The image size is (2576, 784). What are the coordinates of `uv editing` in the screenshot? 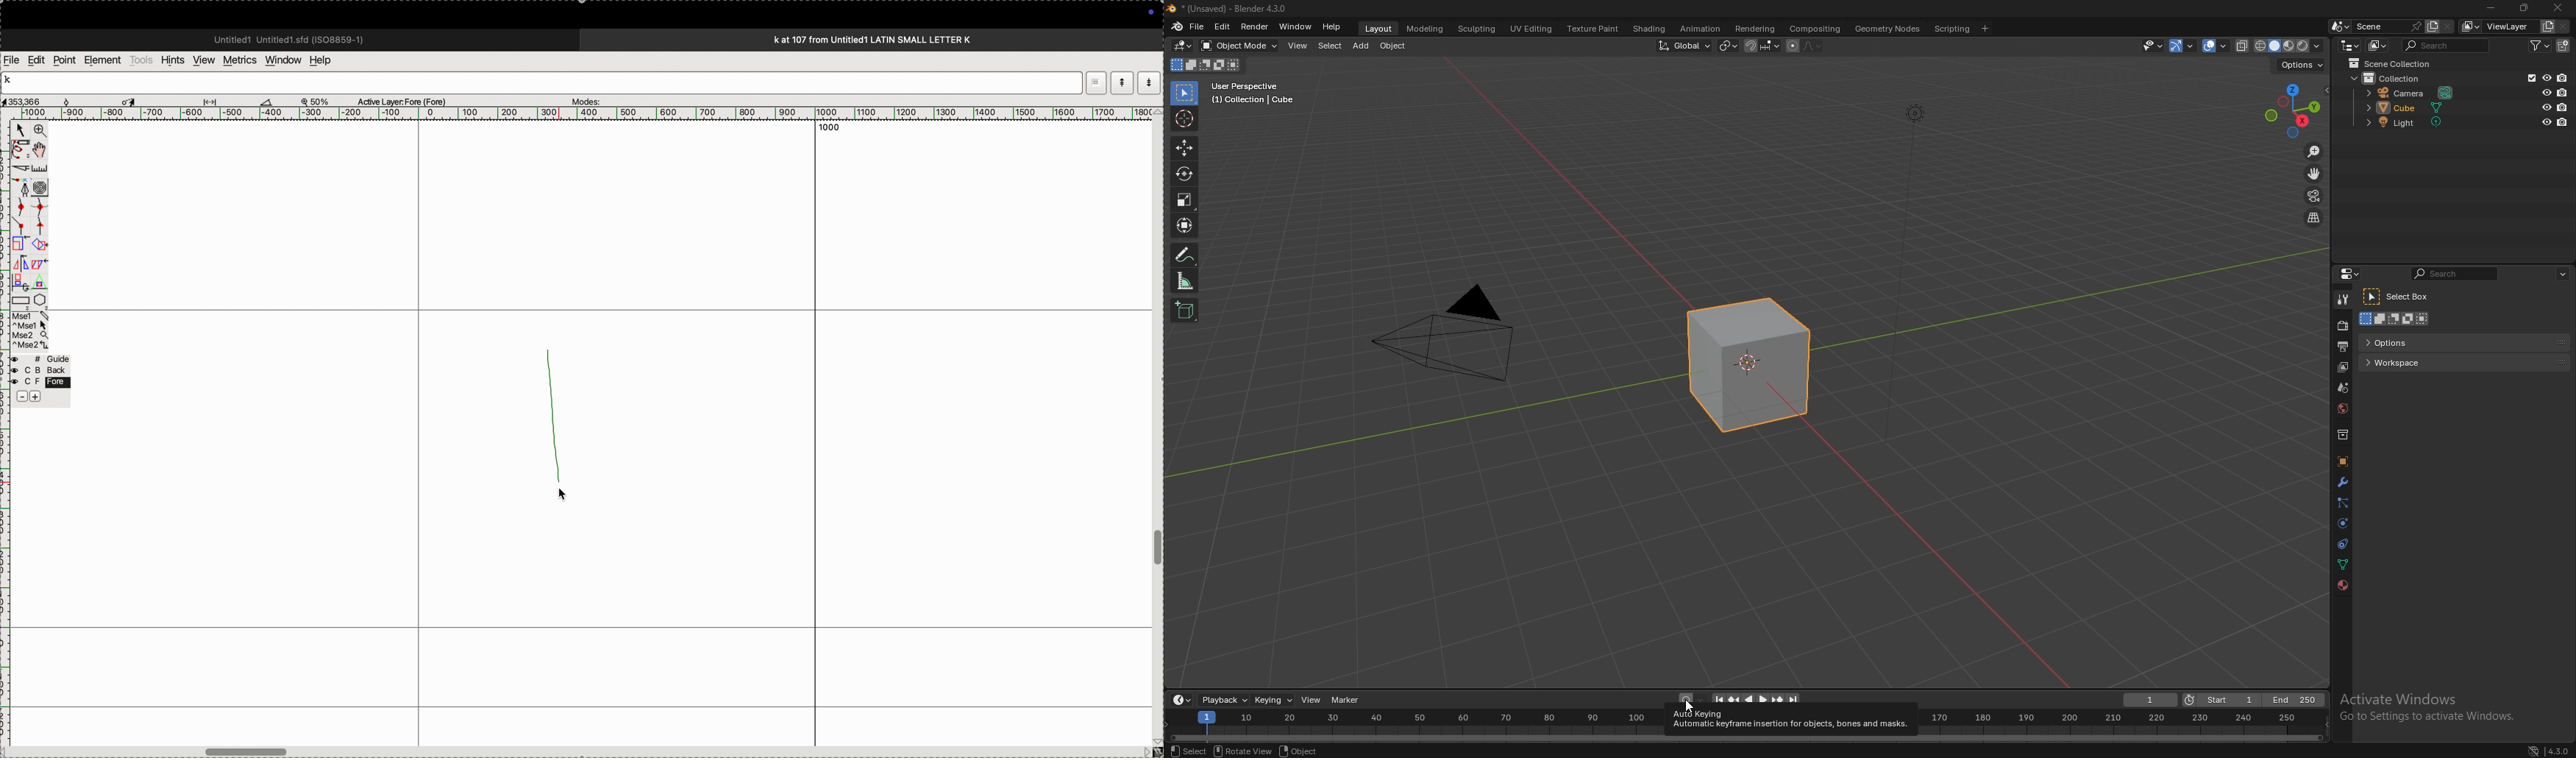 It's located at (1531, 29).